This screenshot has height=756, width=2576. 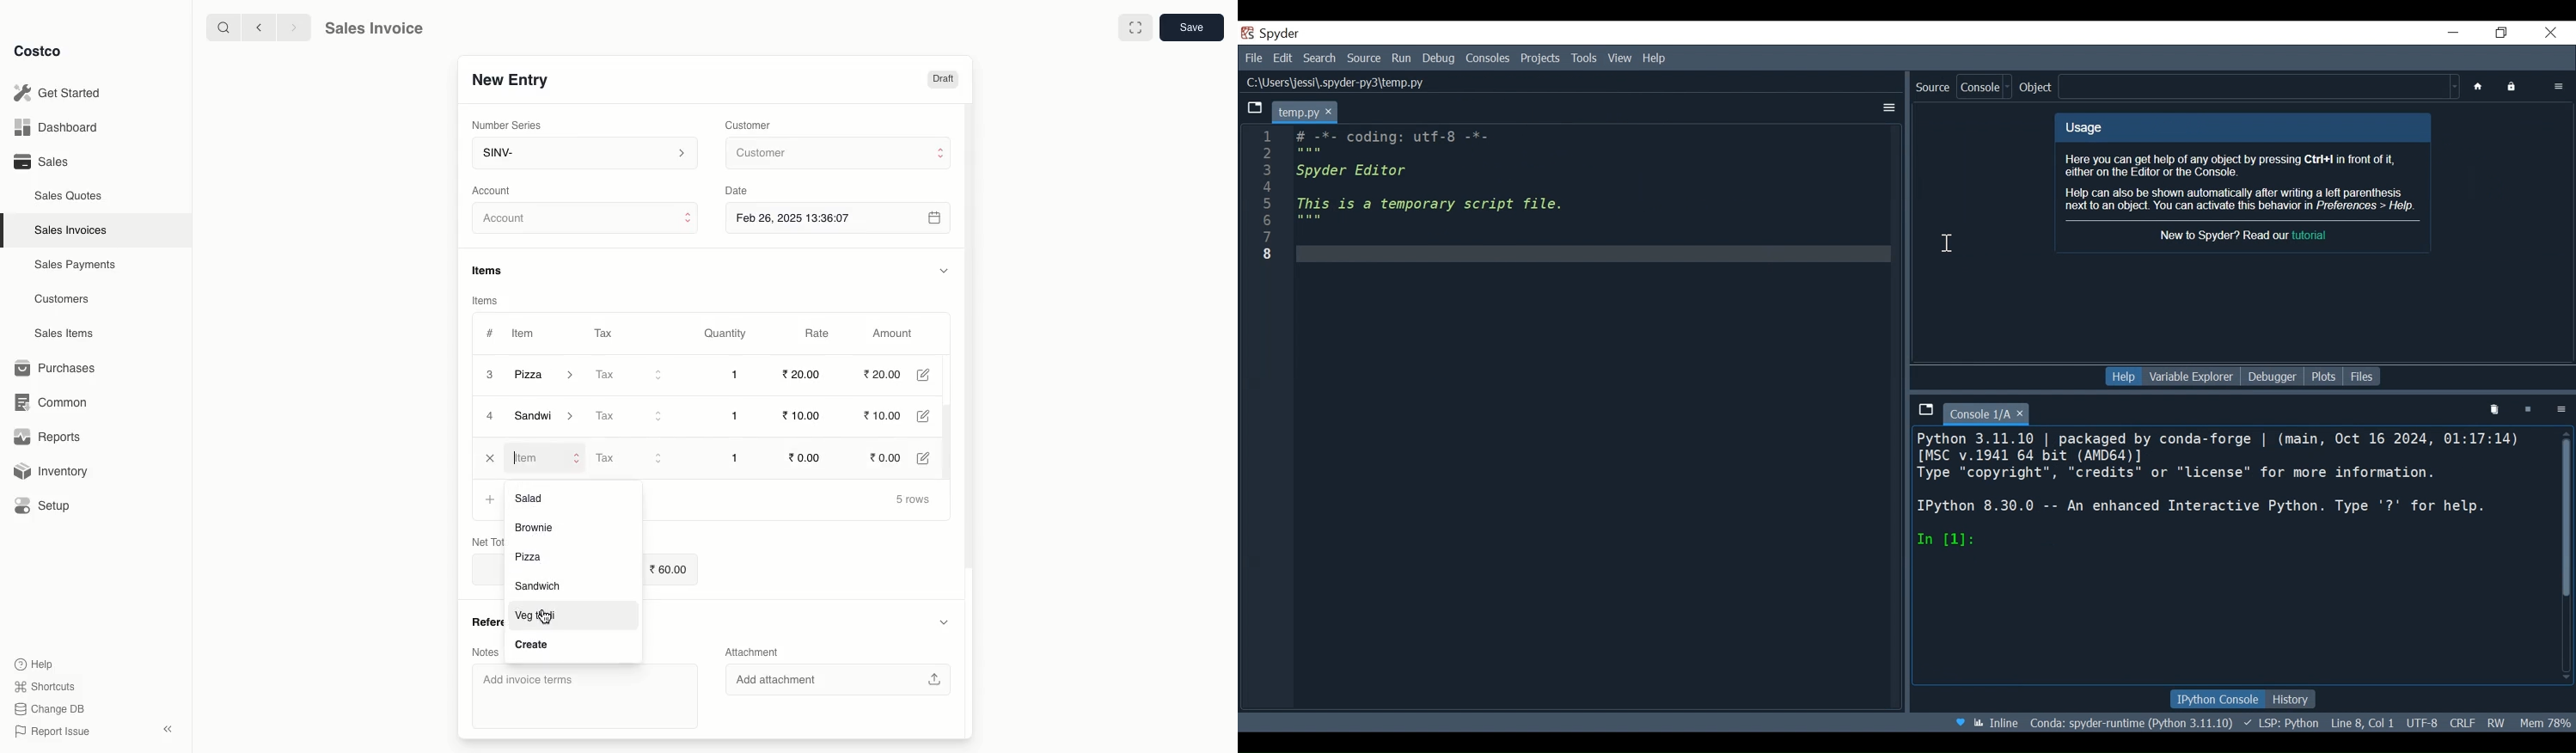 What do you see at coordinates (539, 527) in the screenshot?
I see `Brownie` at bounding box center [539, 527].